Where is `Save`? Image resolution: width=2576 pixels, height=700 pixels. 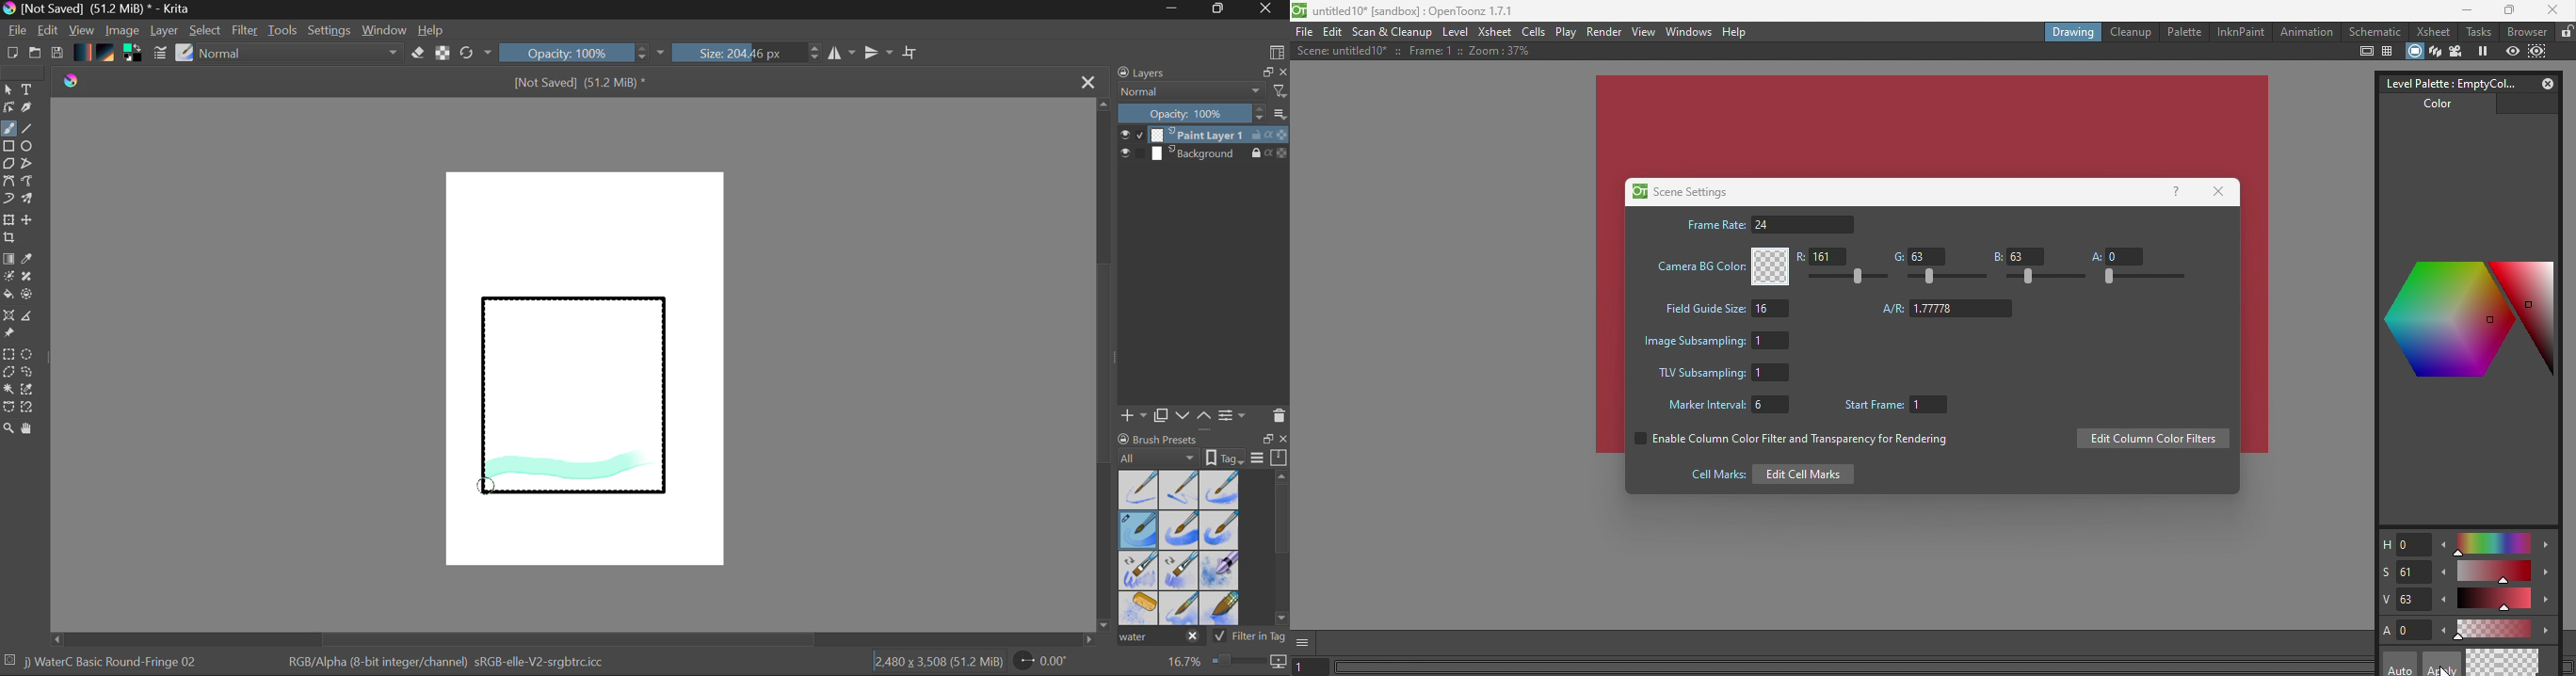
Save is located at coordinates (56, 54).